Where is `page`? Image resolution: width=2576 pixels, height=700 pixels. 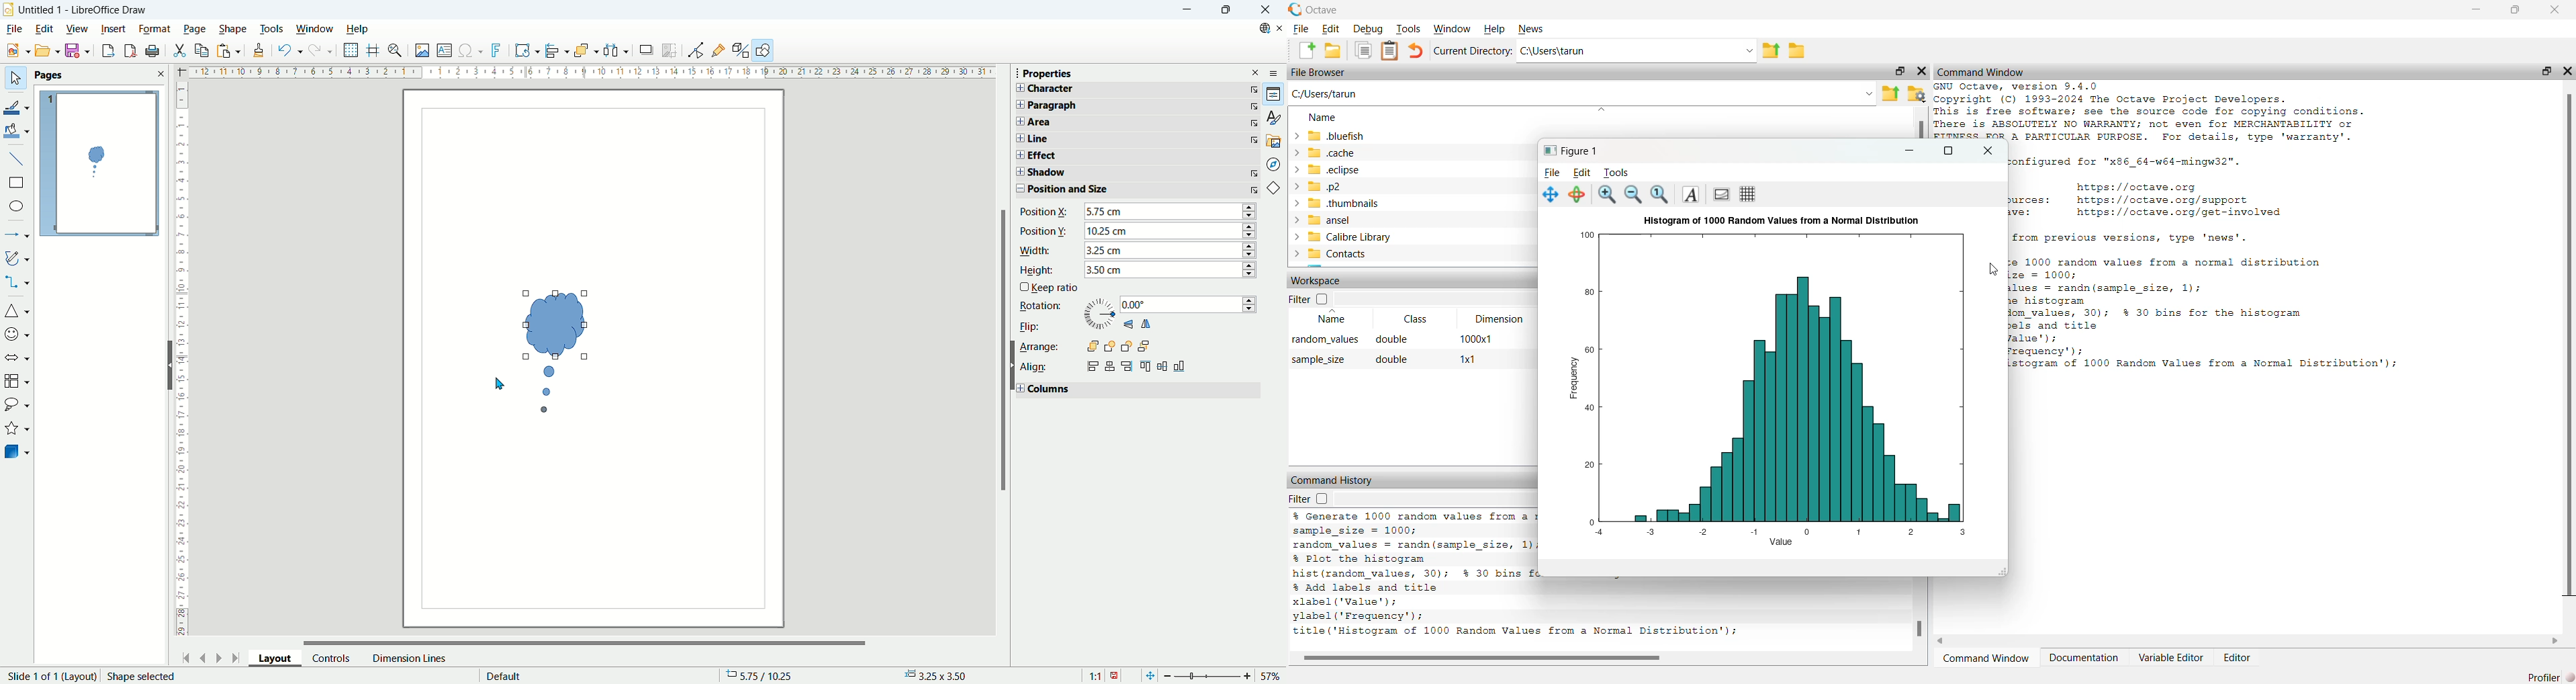 page is located at coordinates (195, 30).